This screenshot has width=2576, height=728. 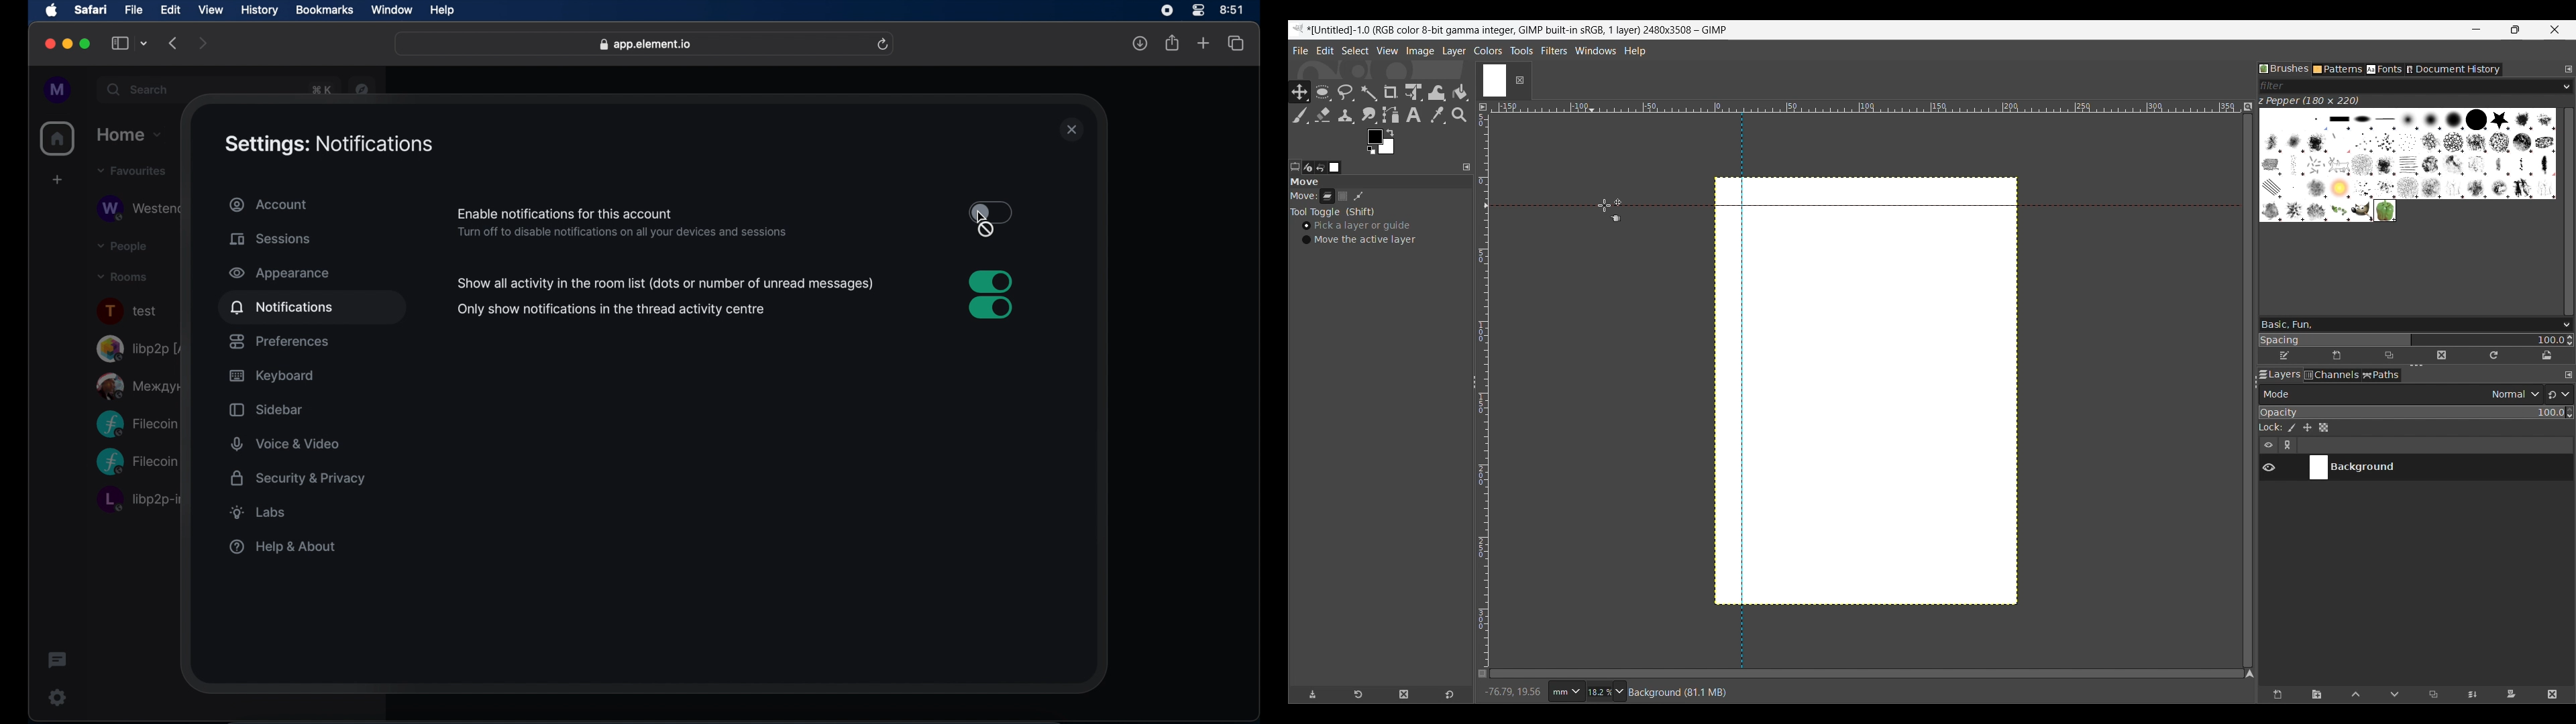 I want to click on keyboard, so click(x=271, y=375).